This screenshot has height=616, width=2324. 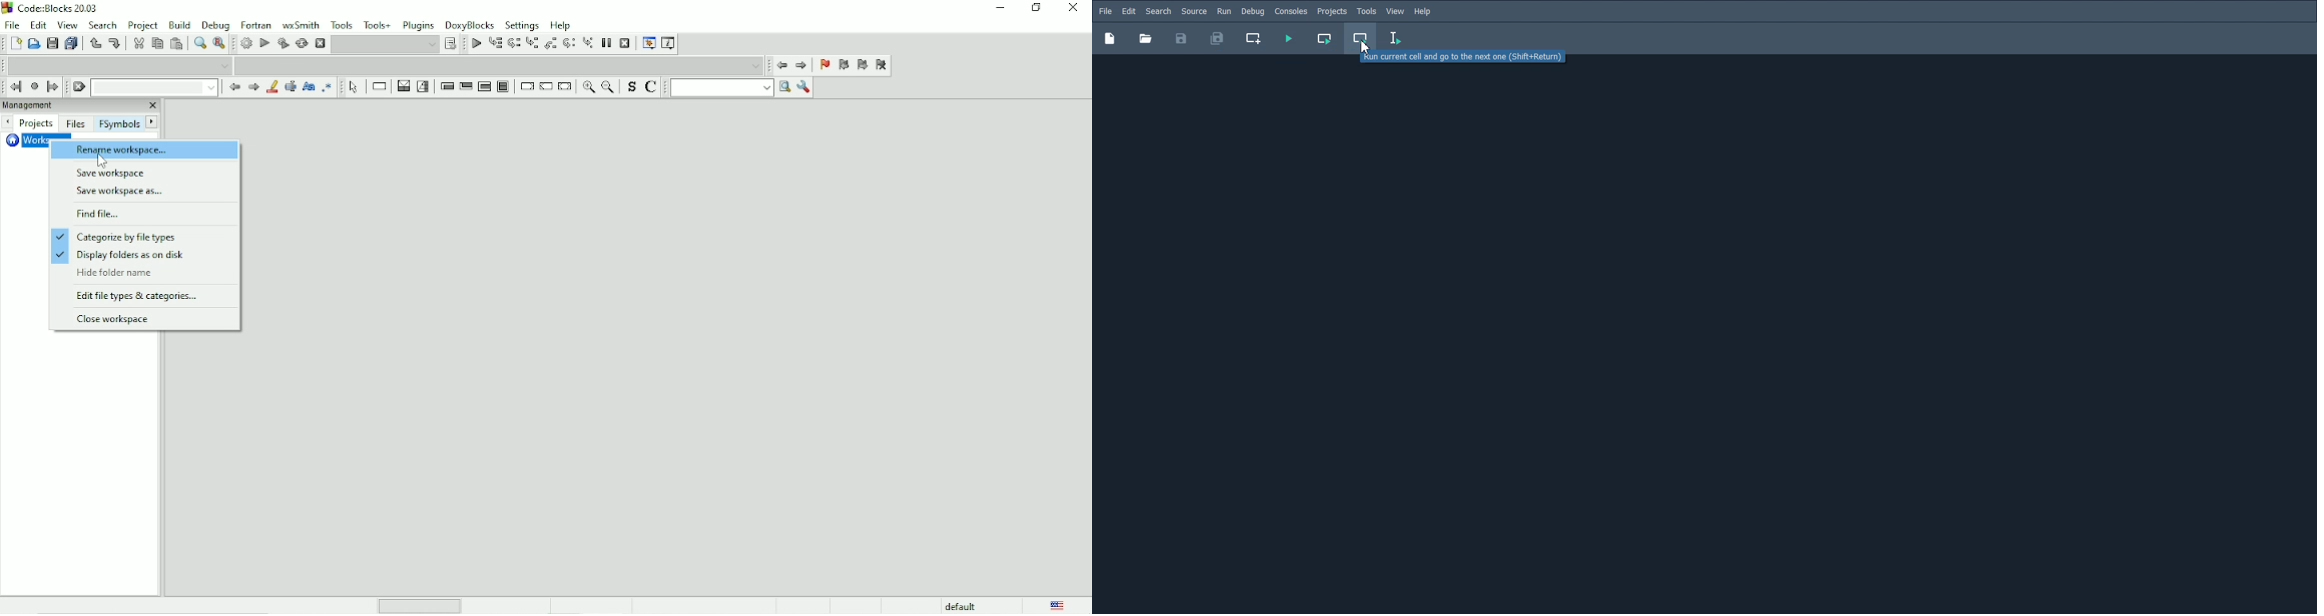 What do you see at coordinates (342, 24) in the screenshot?
I see `Tools` at bounding box center [342, 24].